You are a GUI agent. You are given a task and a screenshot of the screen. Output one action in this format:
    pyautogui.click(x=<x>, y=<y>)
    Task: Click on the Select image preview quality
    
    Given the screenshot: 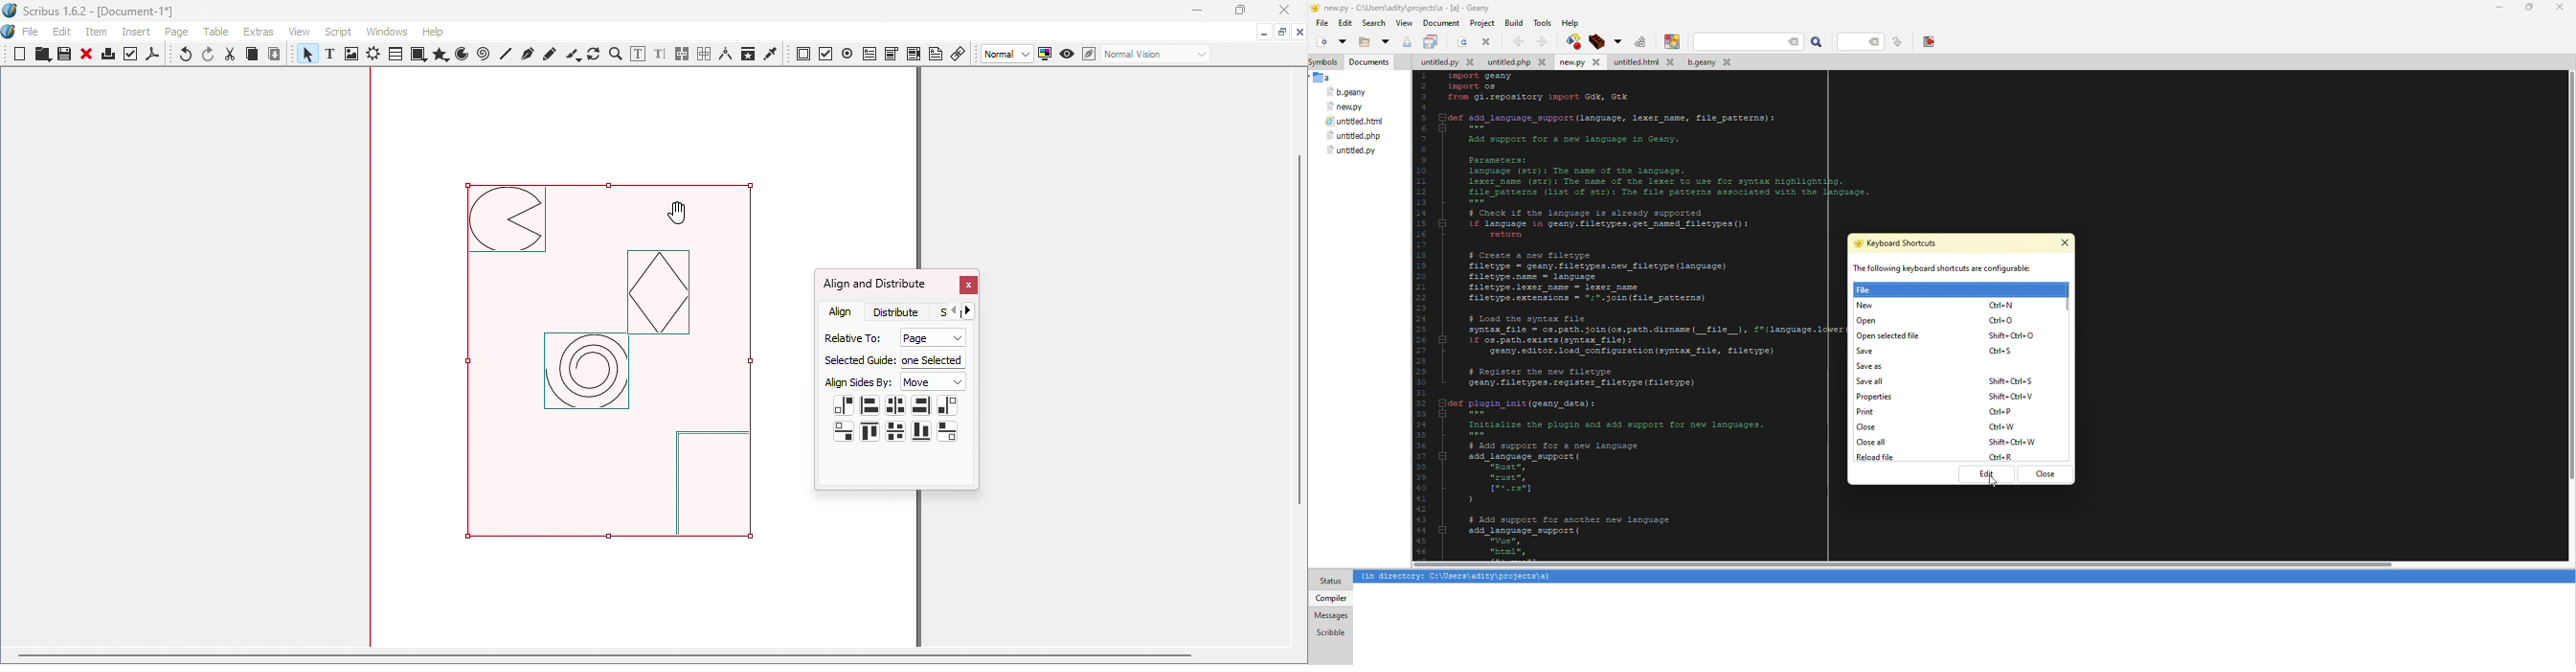 What is the action you would take?
    pyautogui.click(x=1008, y=55)
    